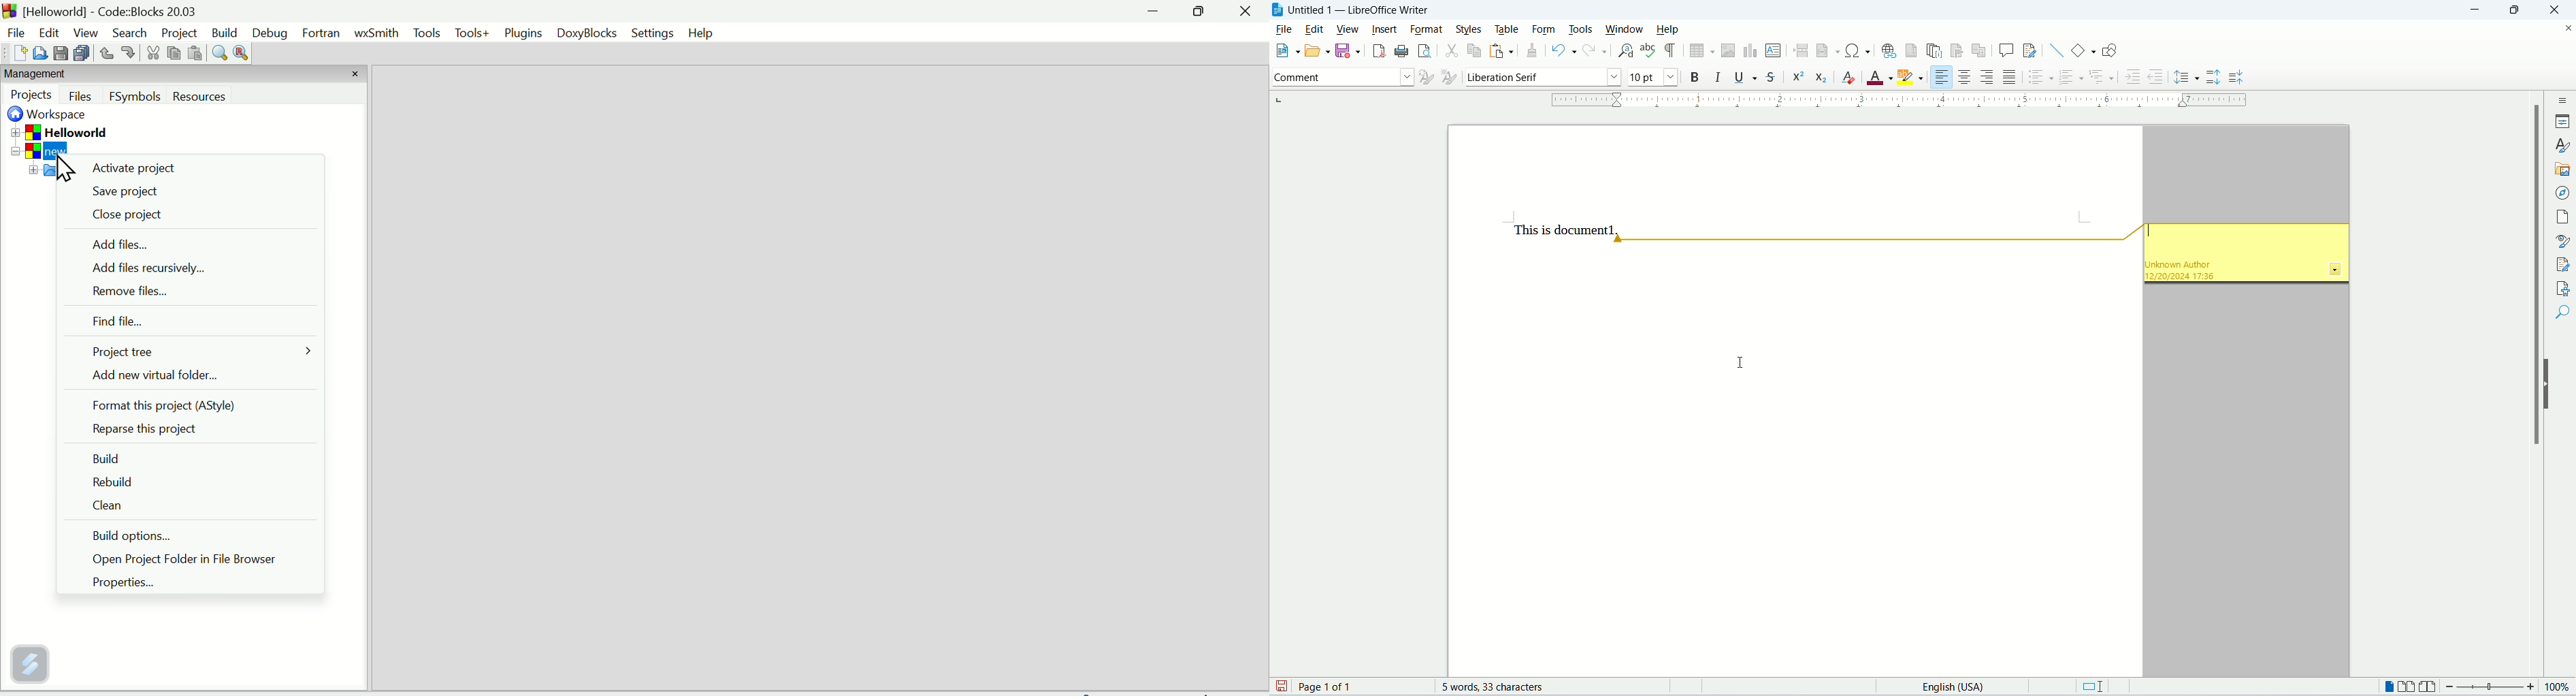 The width and height of the screenshot is (2576, 700). What do you see at coordinates (1850, 78) in the screenshot?
I see `clear formatting` at bounding box center [1850, 78].